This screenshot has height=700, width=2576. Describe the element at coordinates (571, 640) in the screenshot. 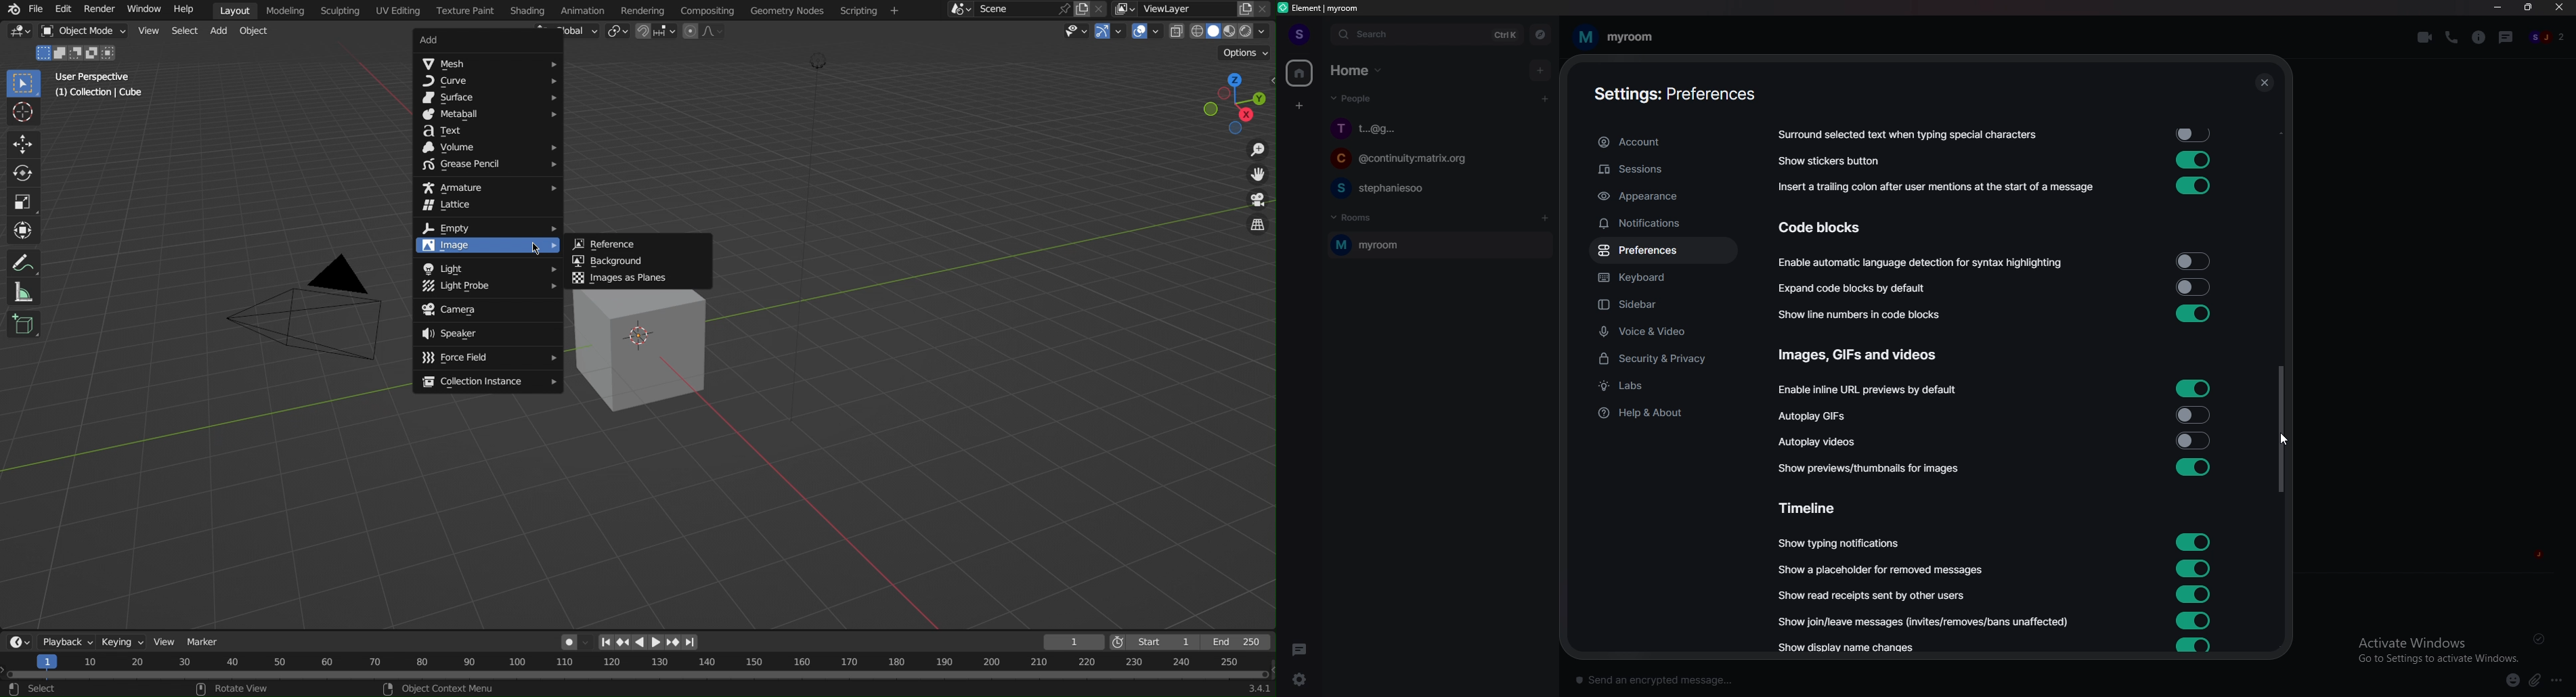

I see `Auto Keying` at that location.